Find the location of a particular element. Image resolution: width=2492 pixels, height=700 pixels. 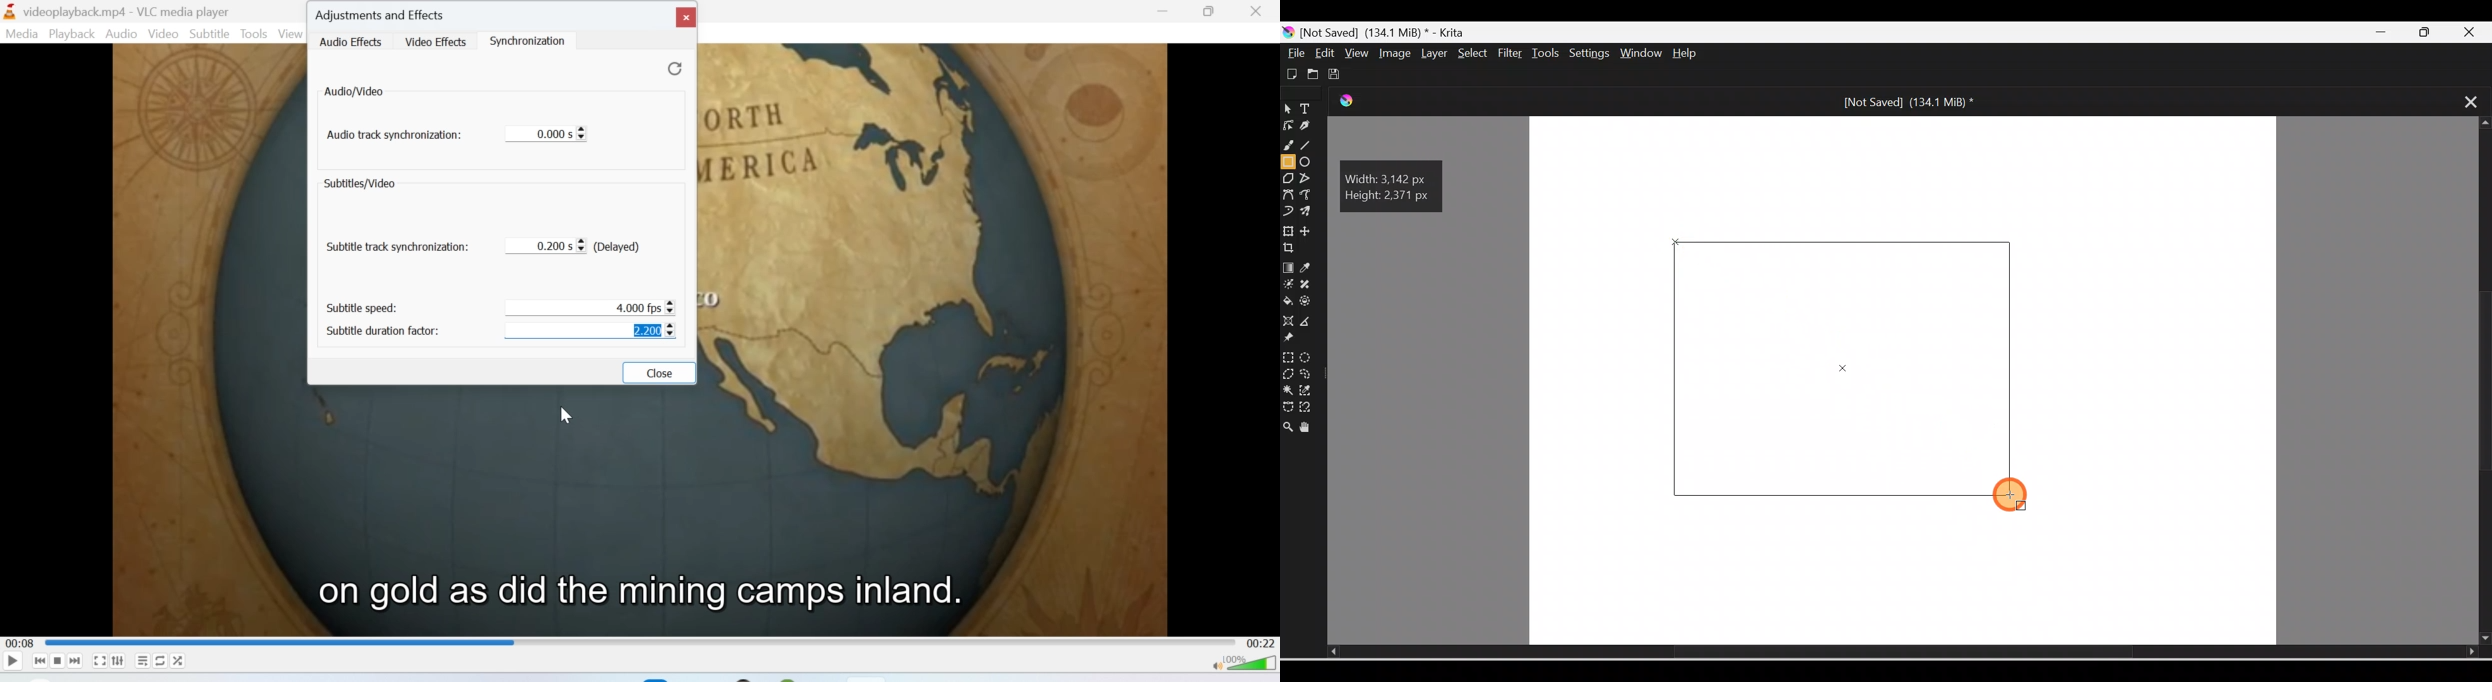

Reference images tool is located at coordinates (1296, 340).